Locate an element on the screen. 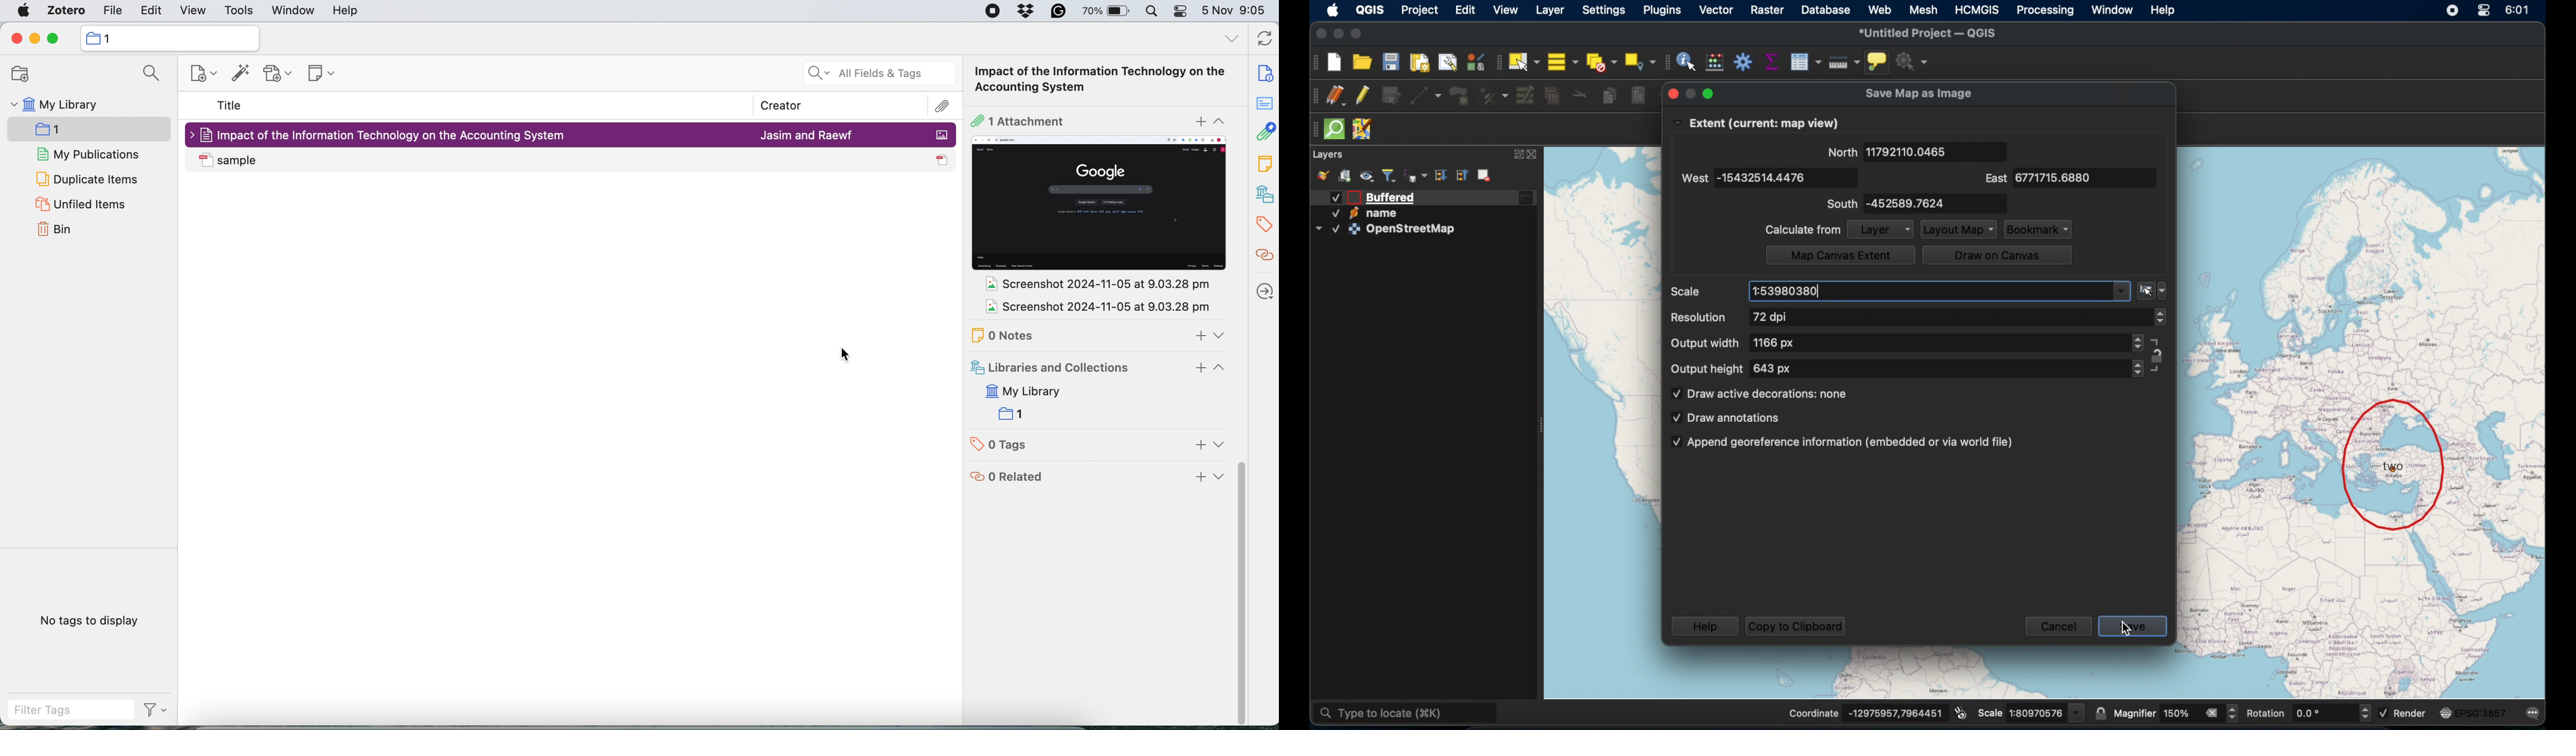  1:53980380 is located at coordinates (1938, 291).